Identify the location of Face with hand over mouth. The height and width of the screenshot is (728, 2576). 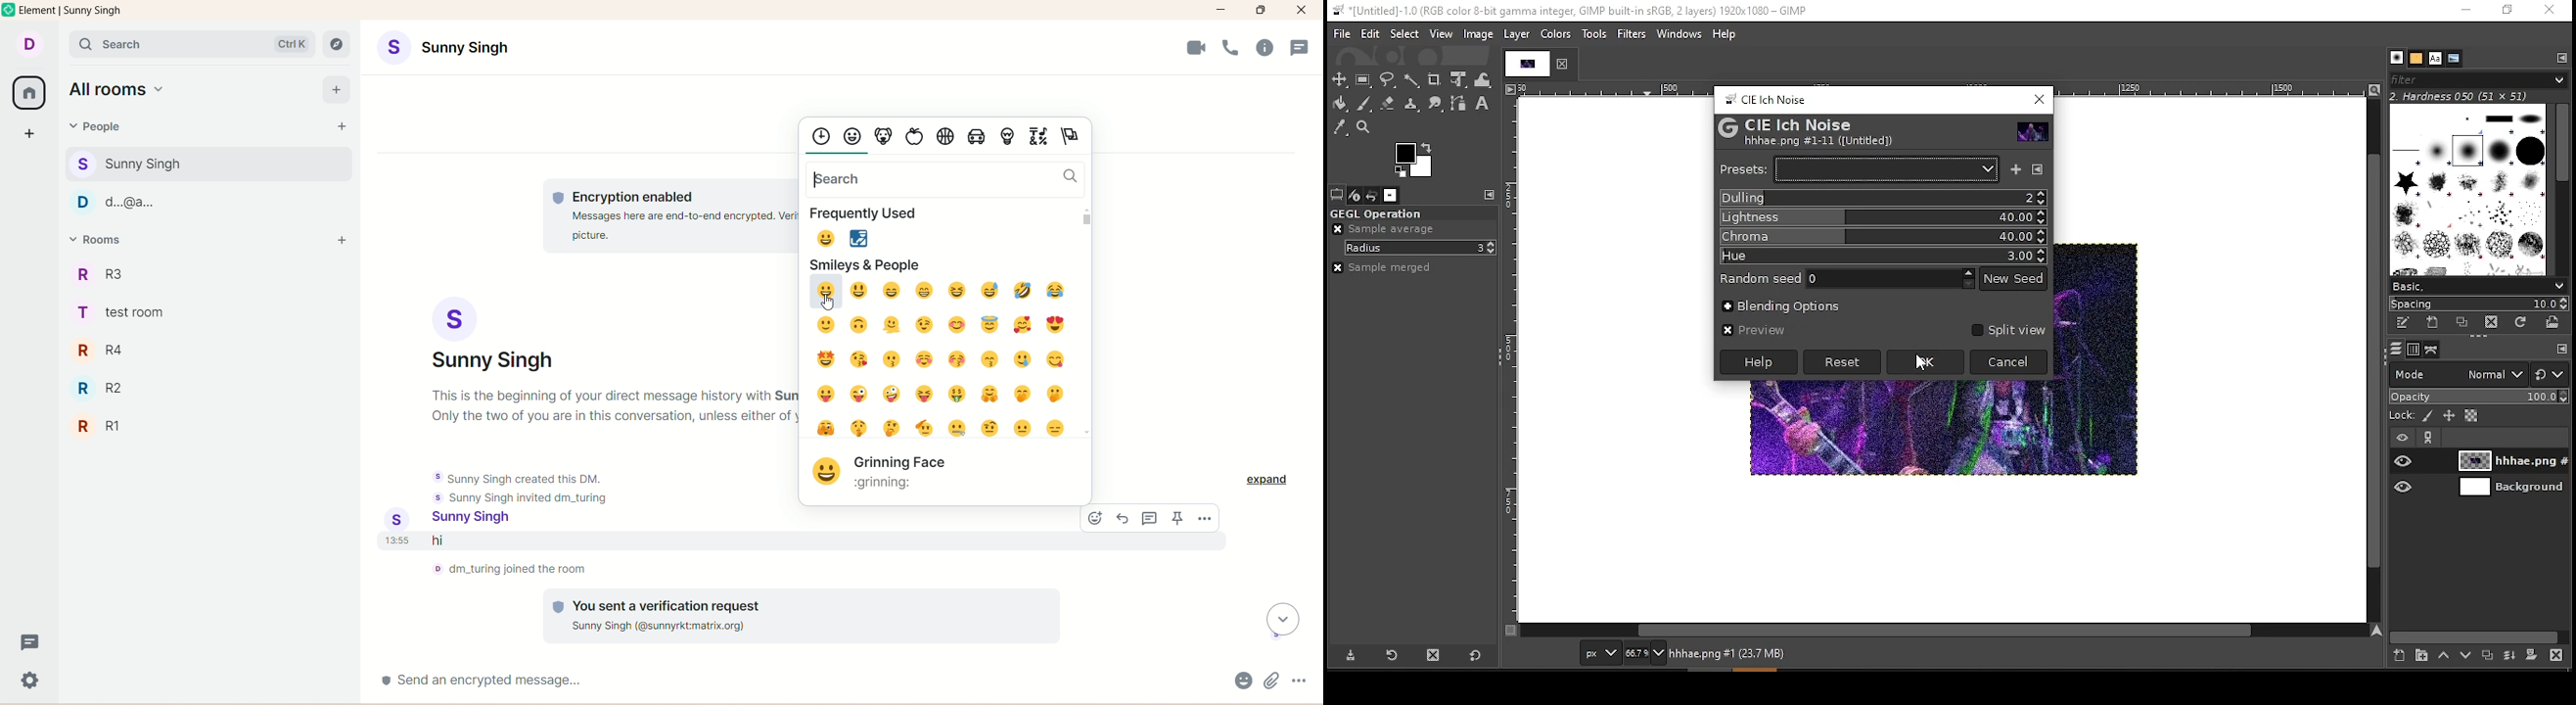
(1023, 393).